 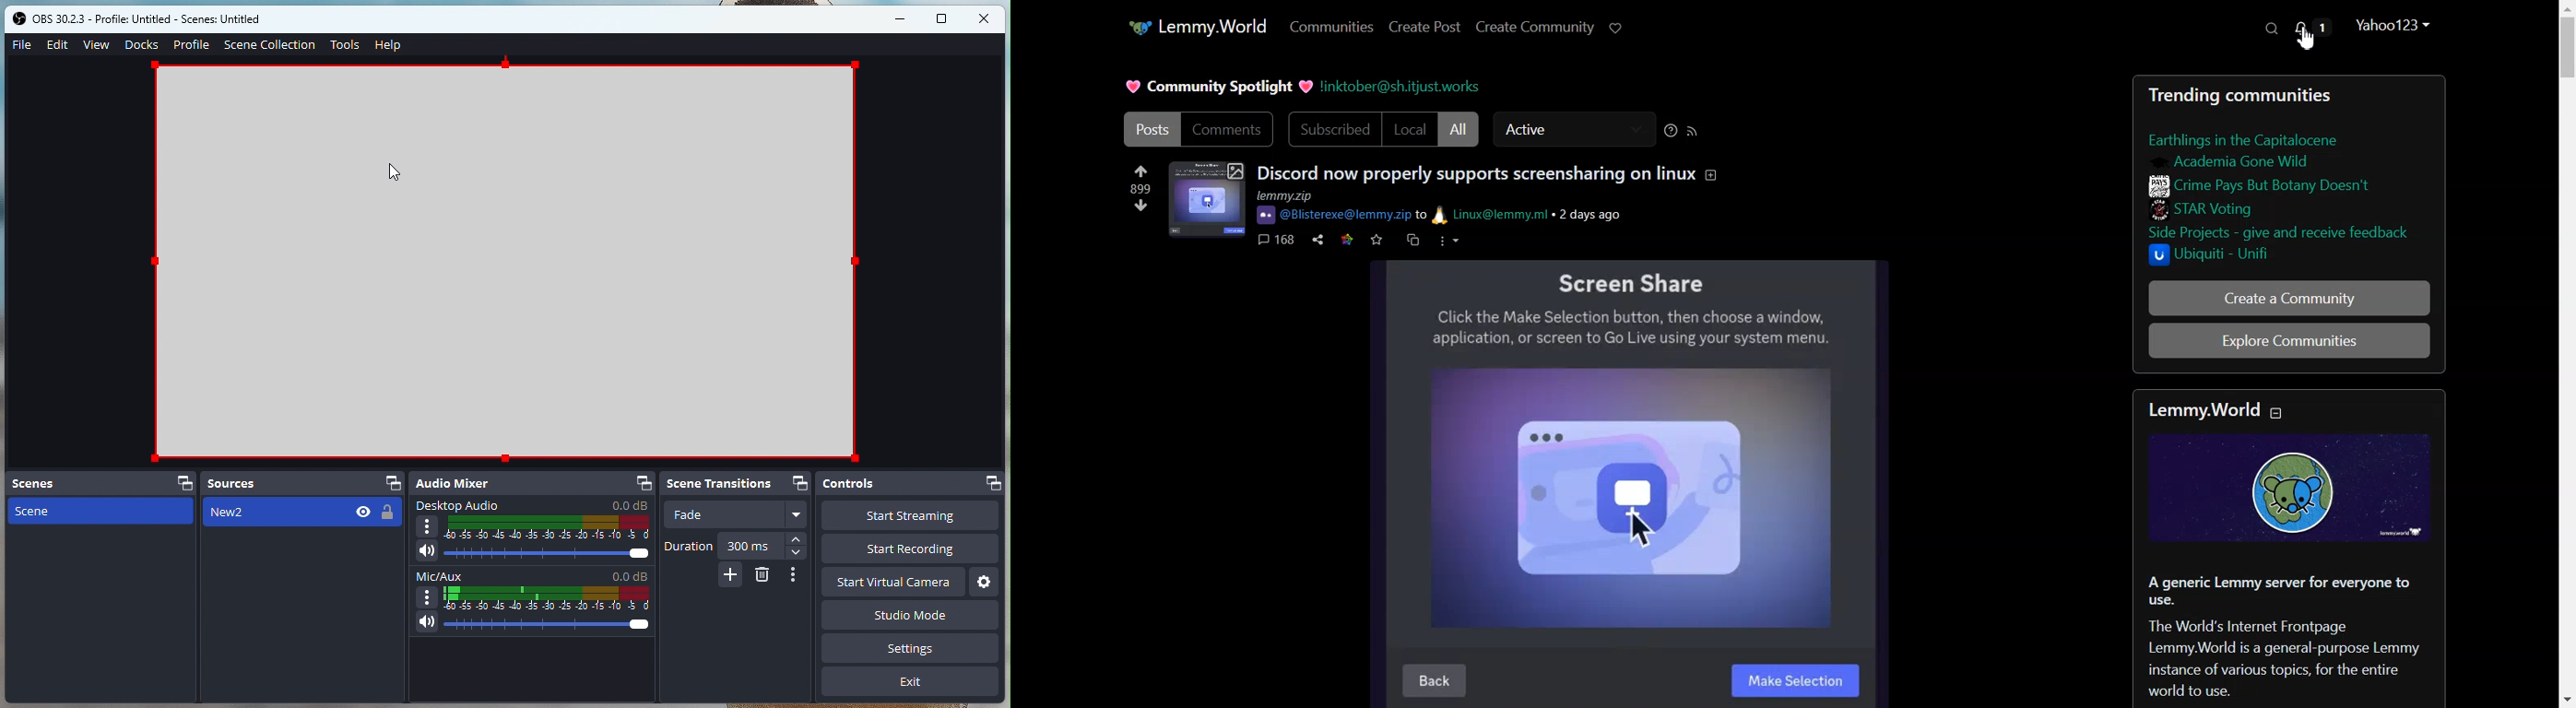 I want to click on SceneCollection, so click(x=271, y=43).